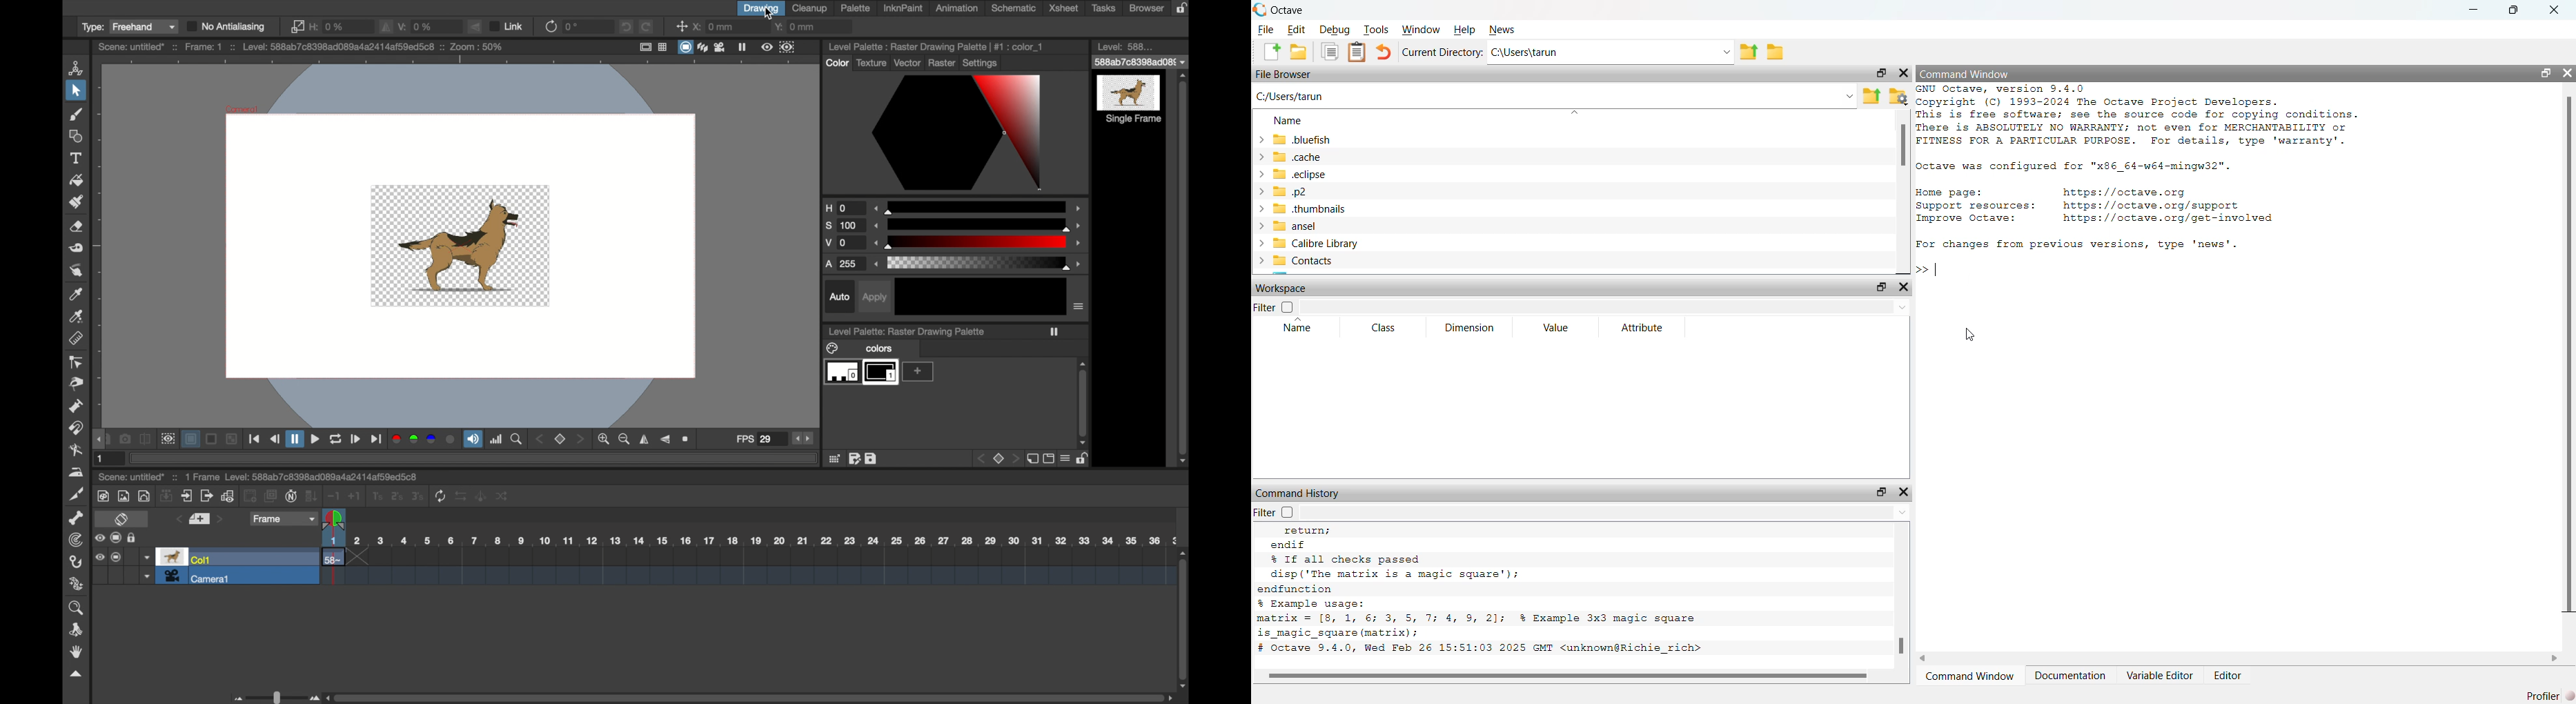  What do you see at coordinates (920, 332) in the screenshot?
I see `description` at bounding box center [920, 332].